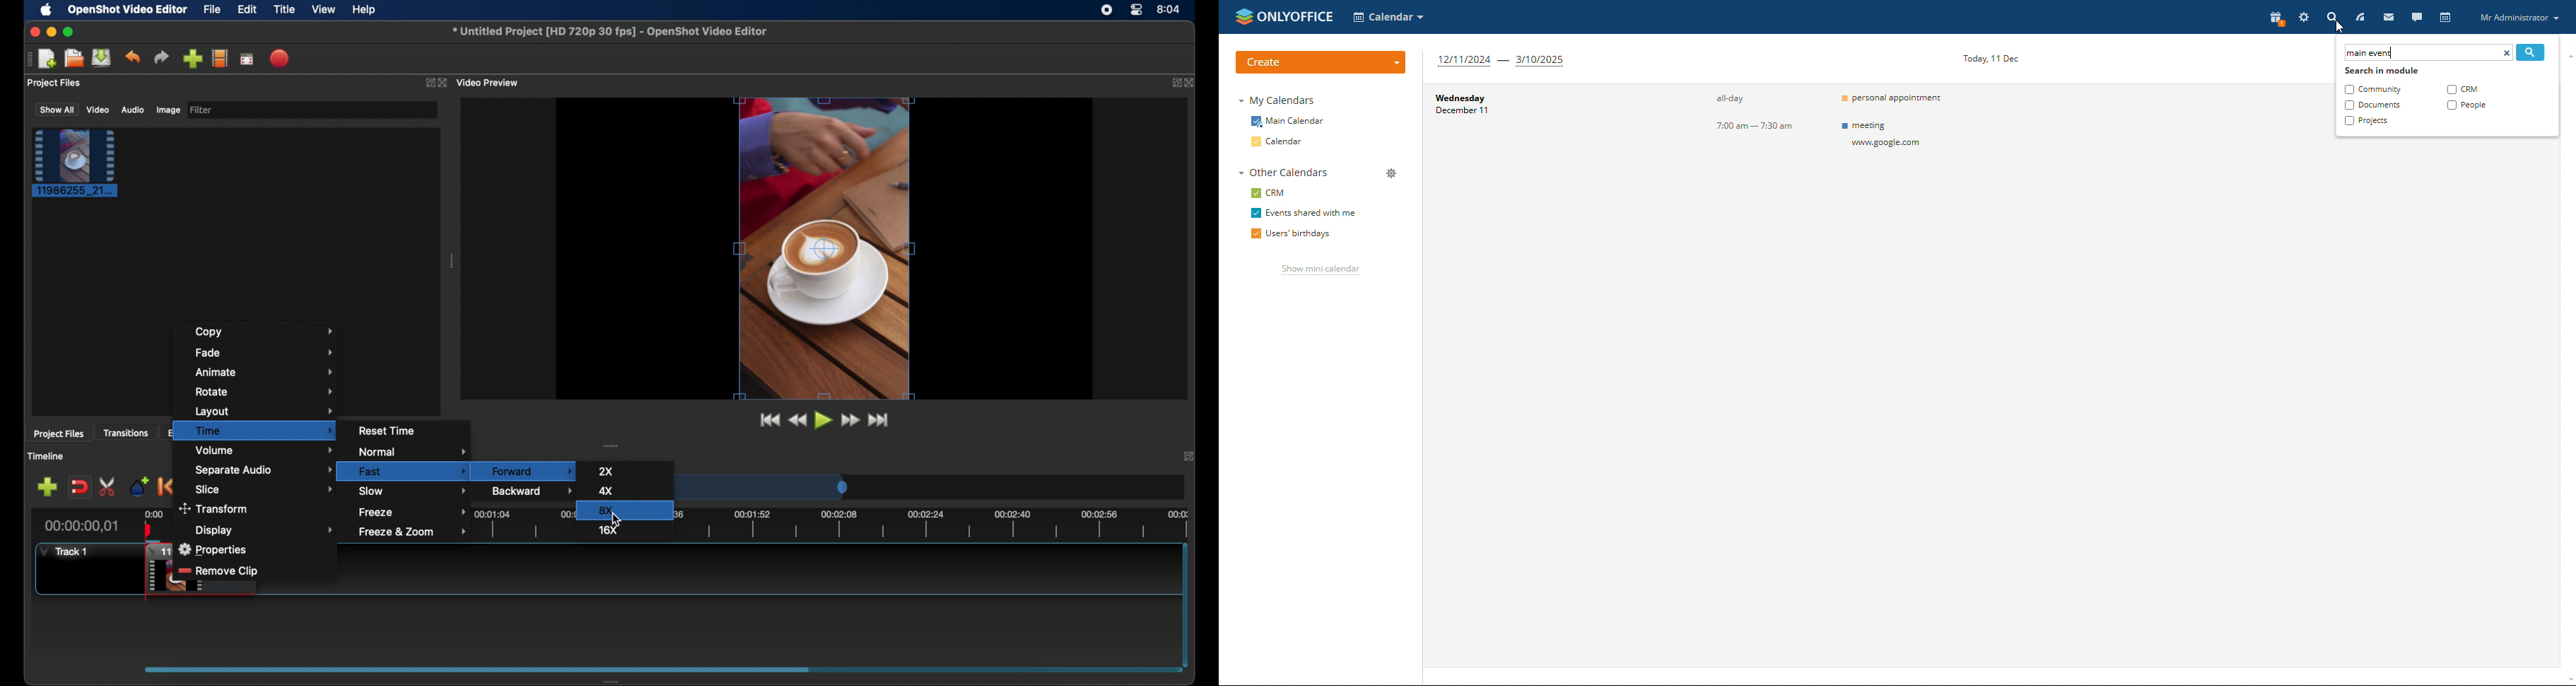 This screenshot has width=2576, height=700. I want to click on openshot video editor, so click(128, 10).